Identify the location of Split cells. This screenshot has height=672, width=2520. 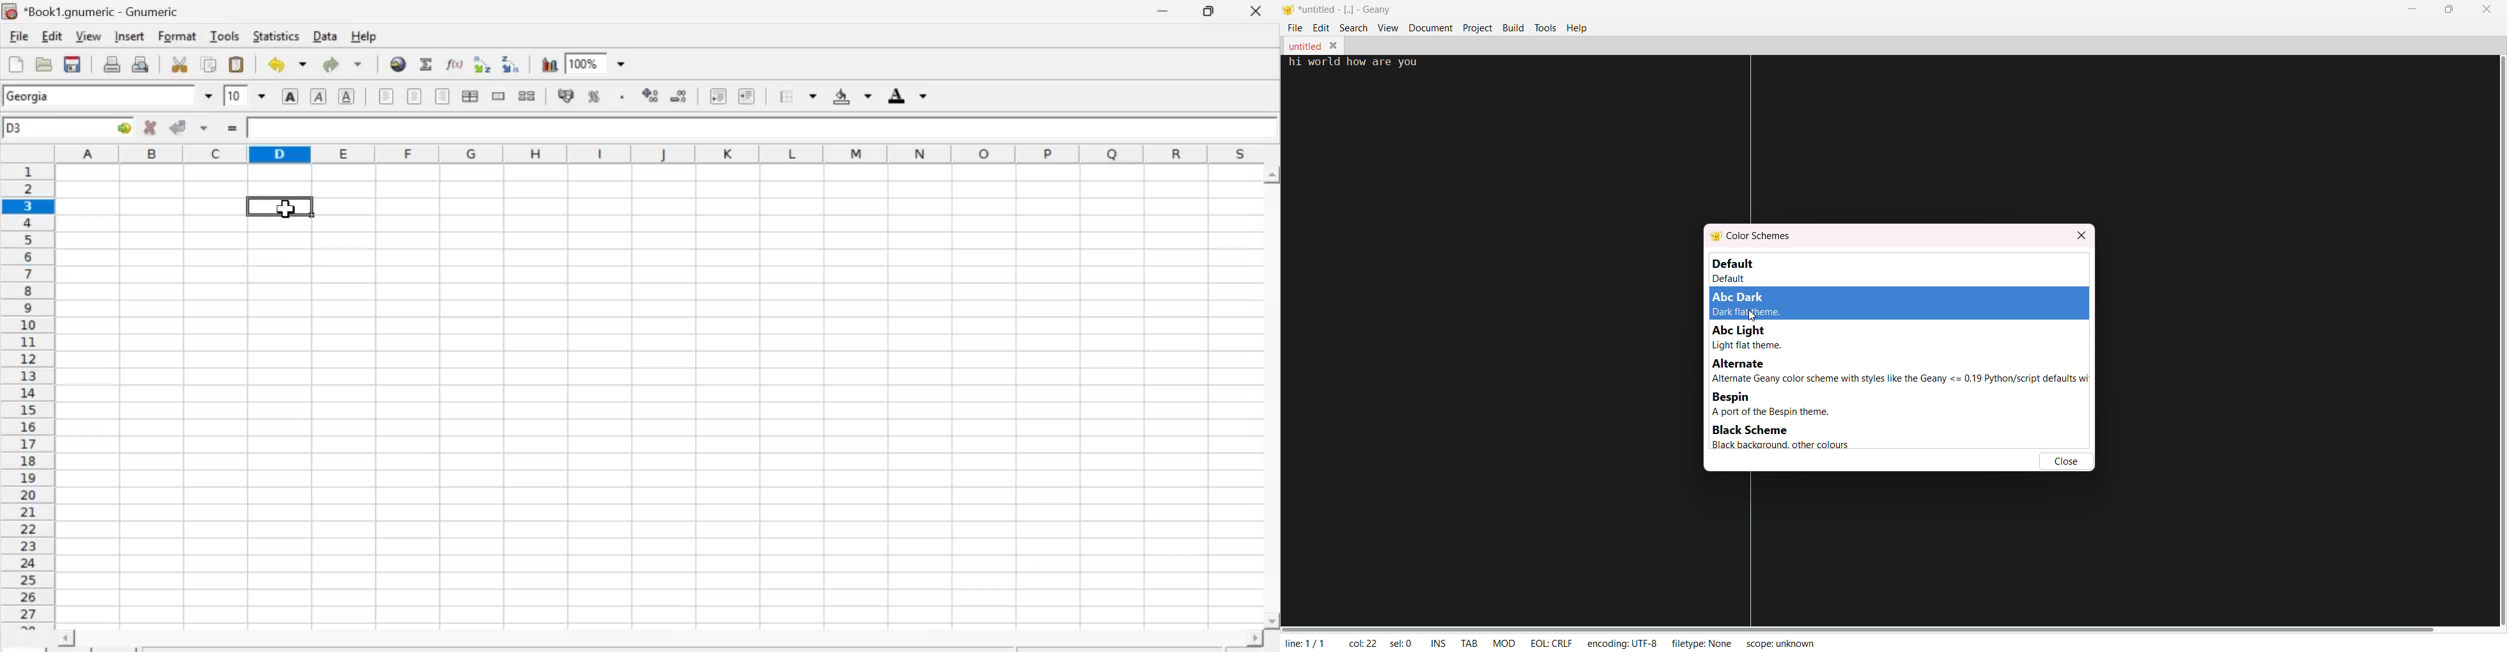
(526, 96).